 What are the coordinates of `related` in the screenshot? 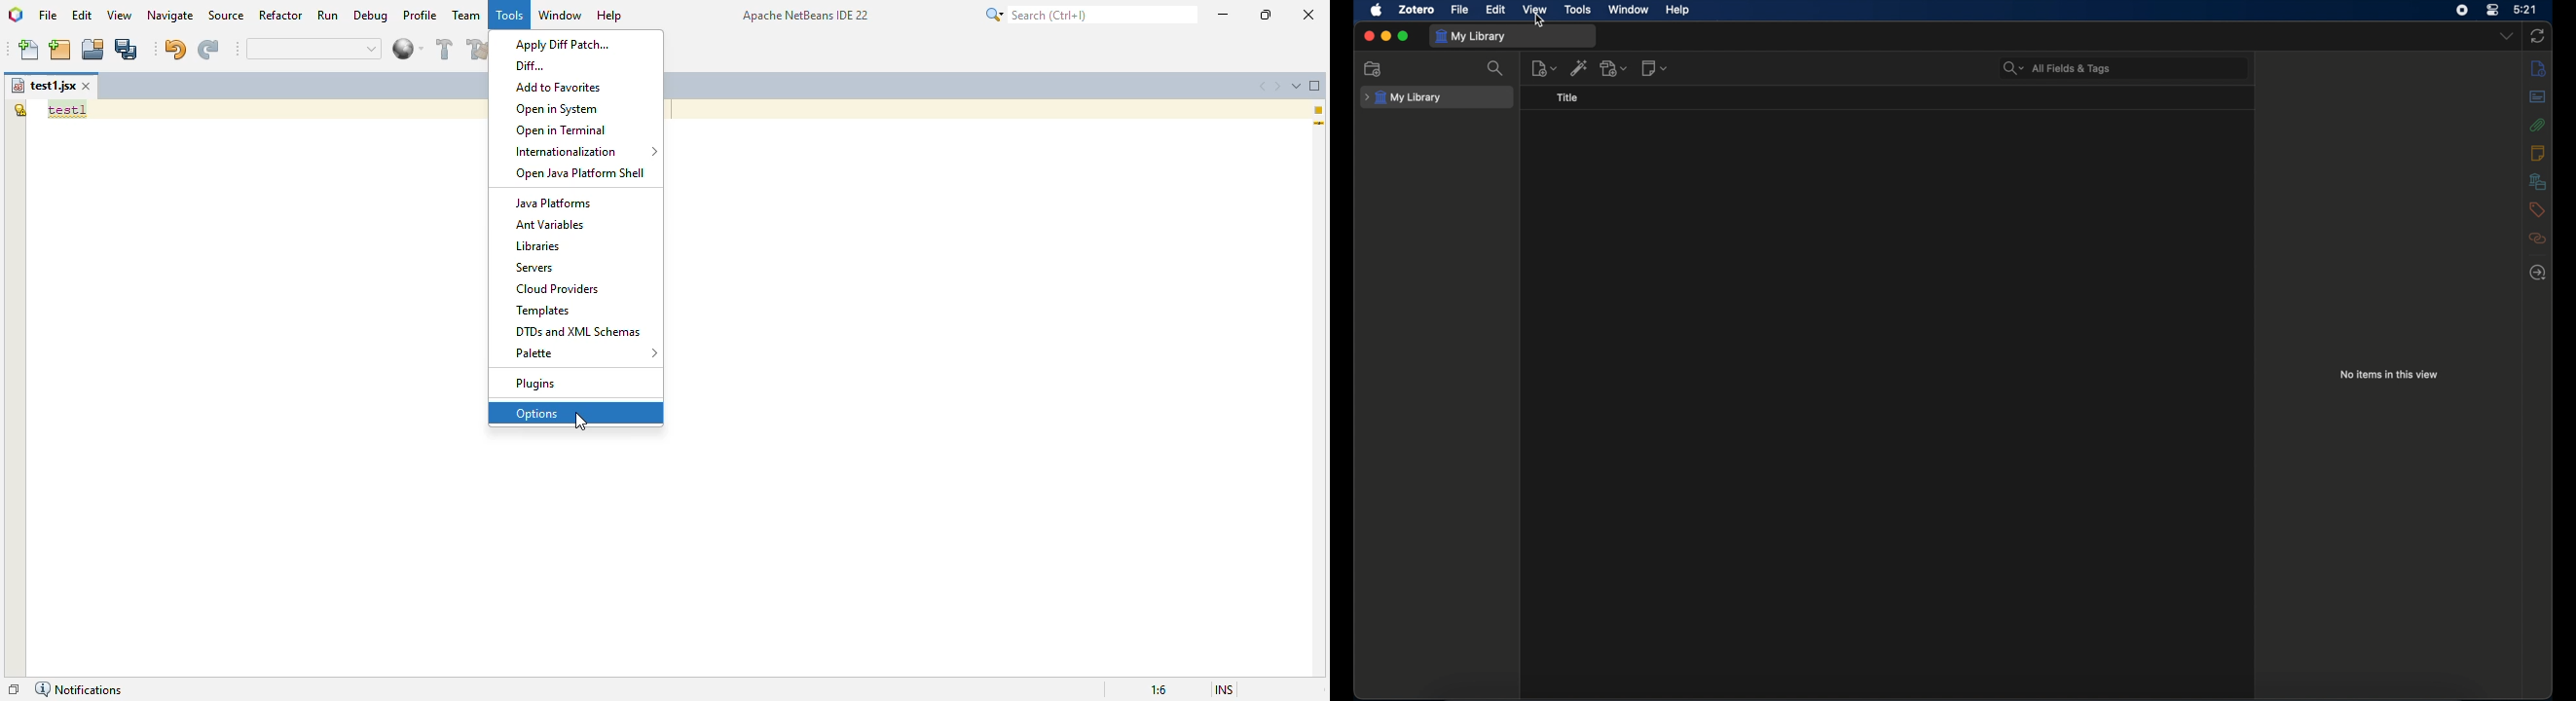 It's located at (2536, 238).